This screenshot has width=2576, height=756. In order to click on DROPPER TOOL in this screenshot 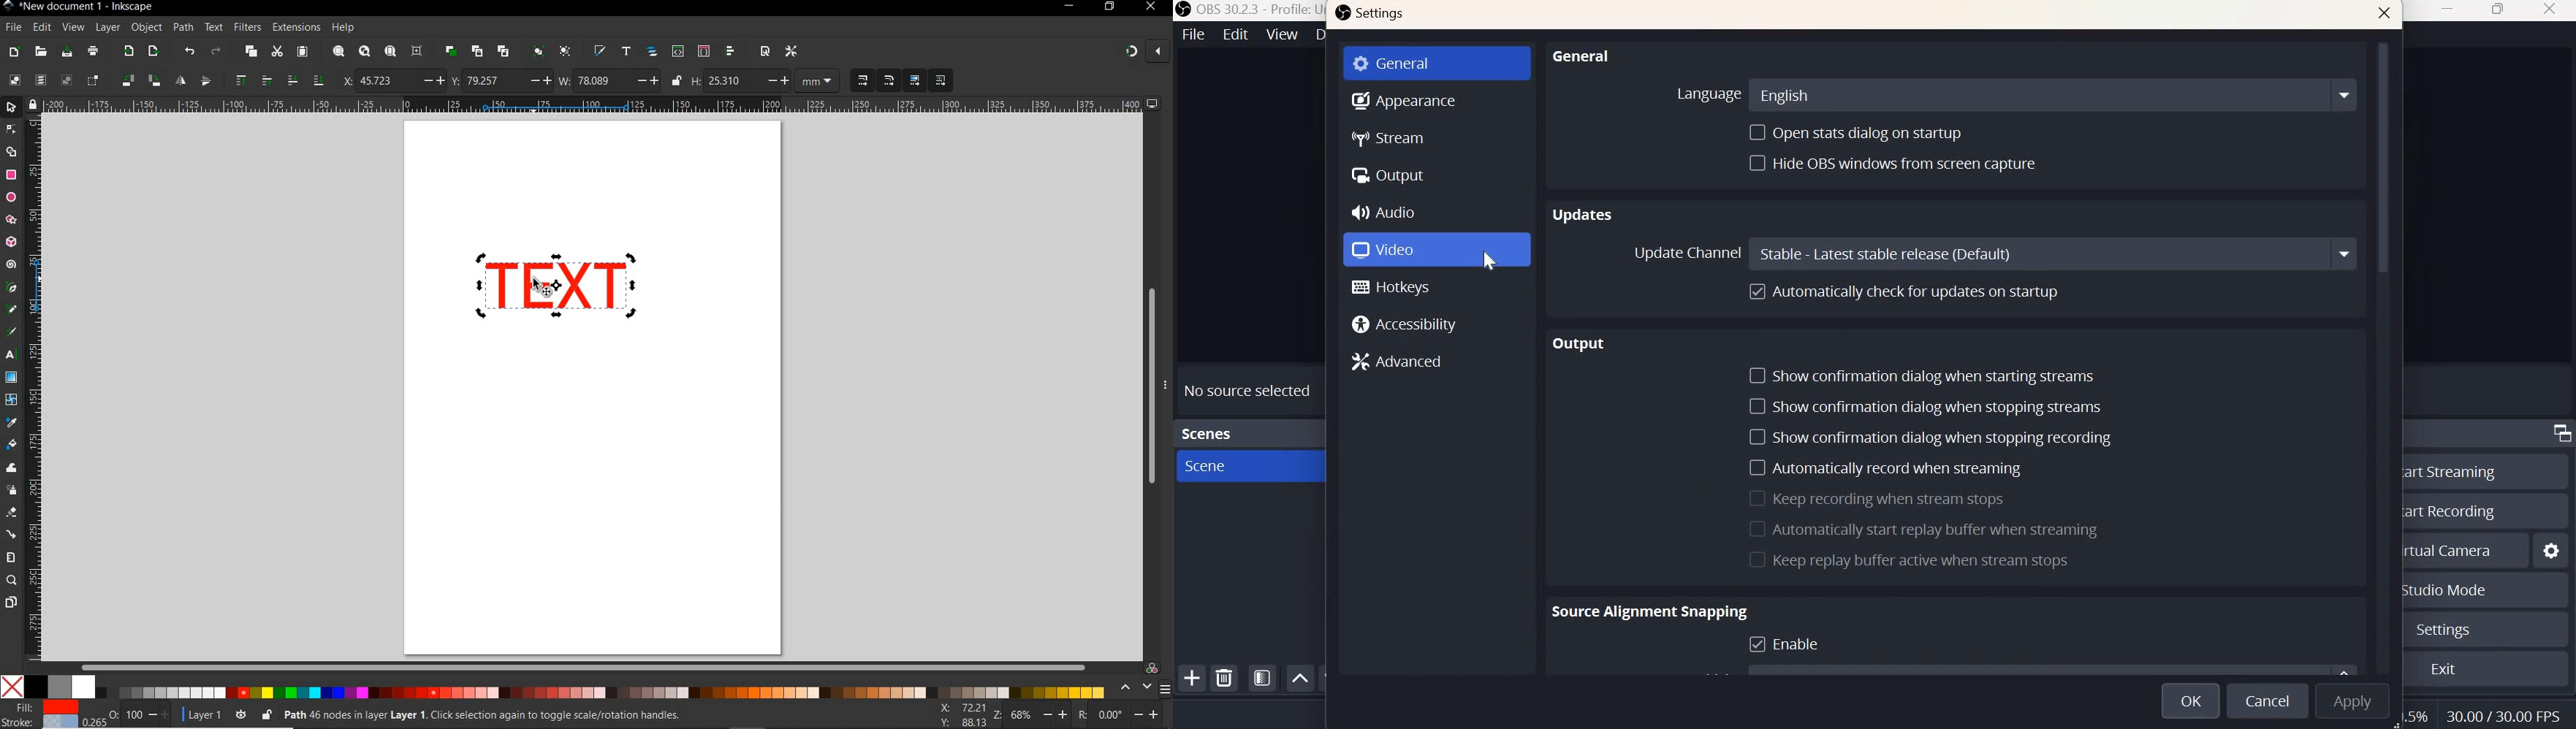, I will do `click(11, 423)`.